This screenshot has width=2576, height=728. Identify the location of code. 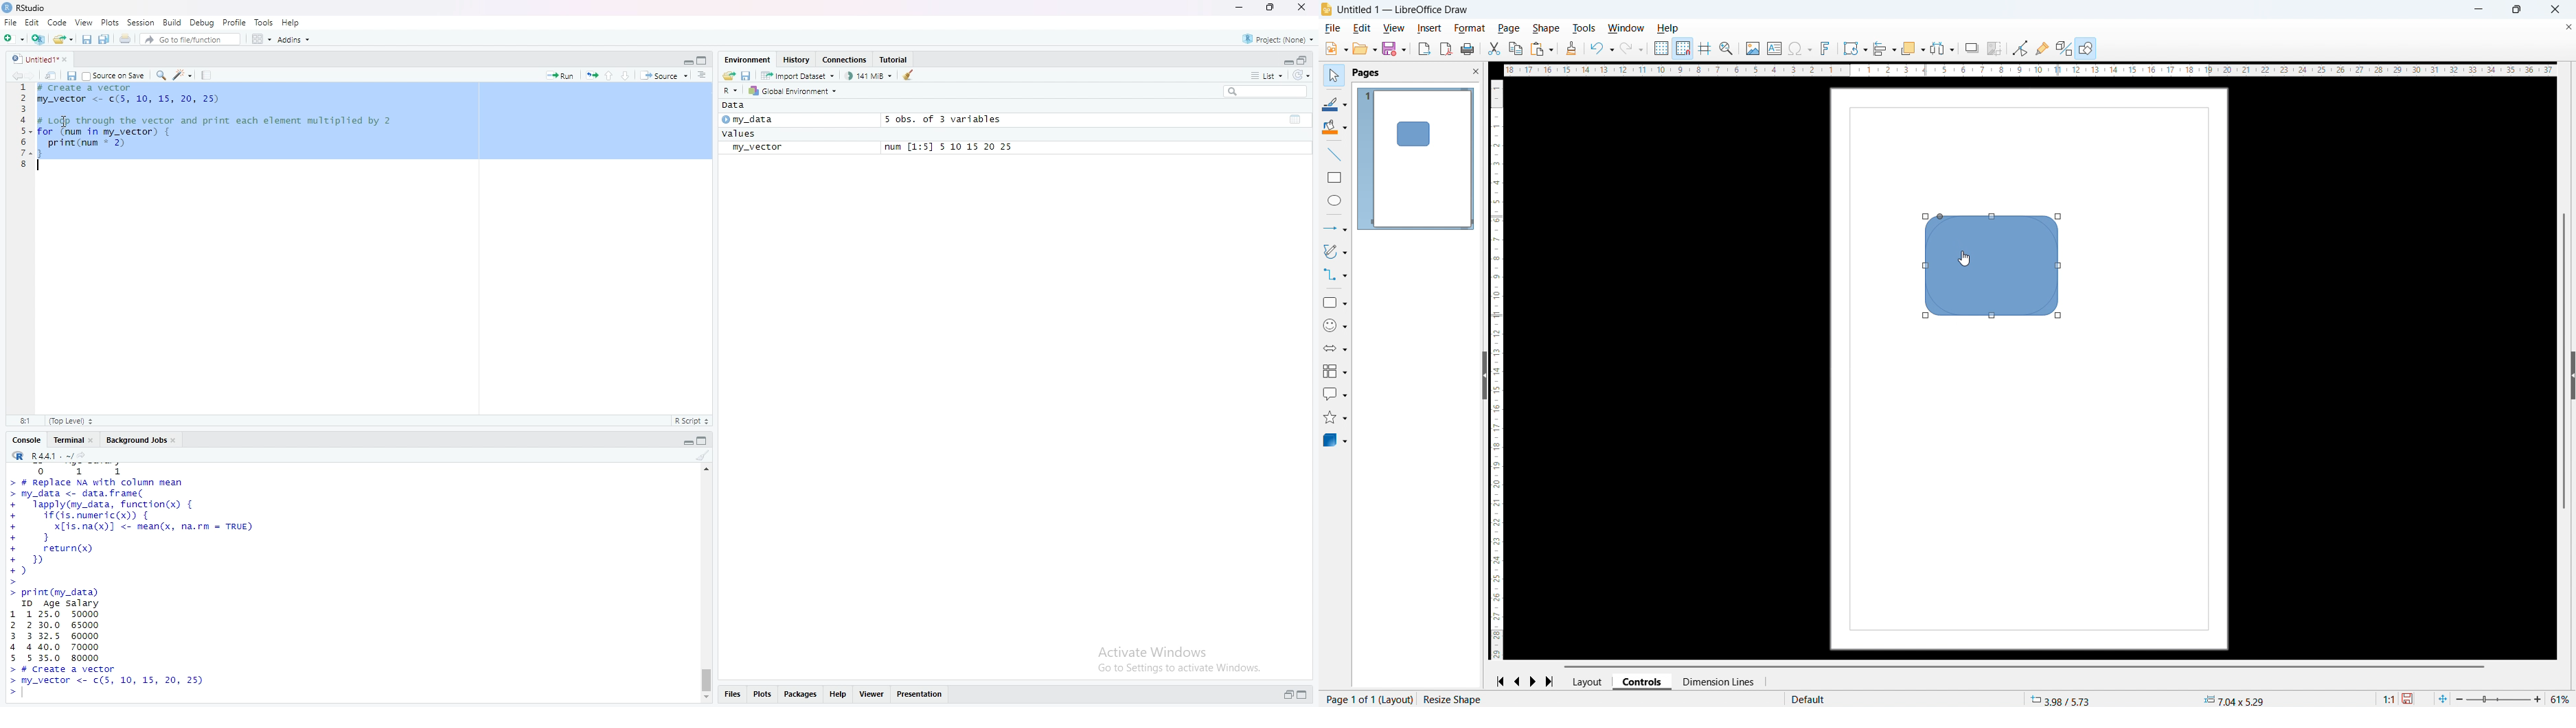
(57, 23).